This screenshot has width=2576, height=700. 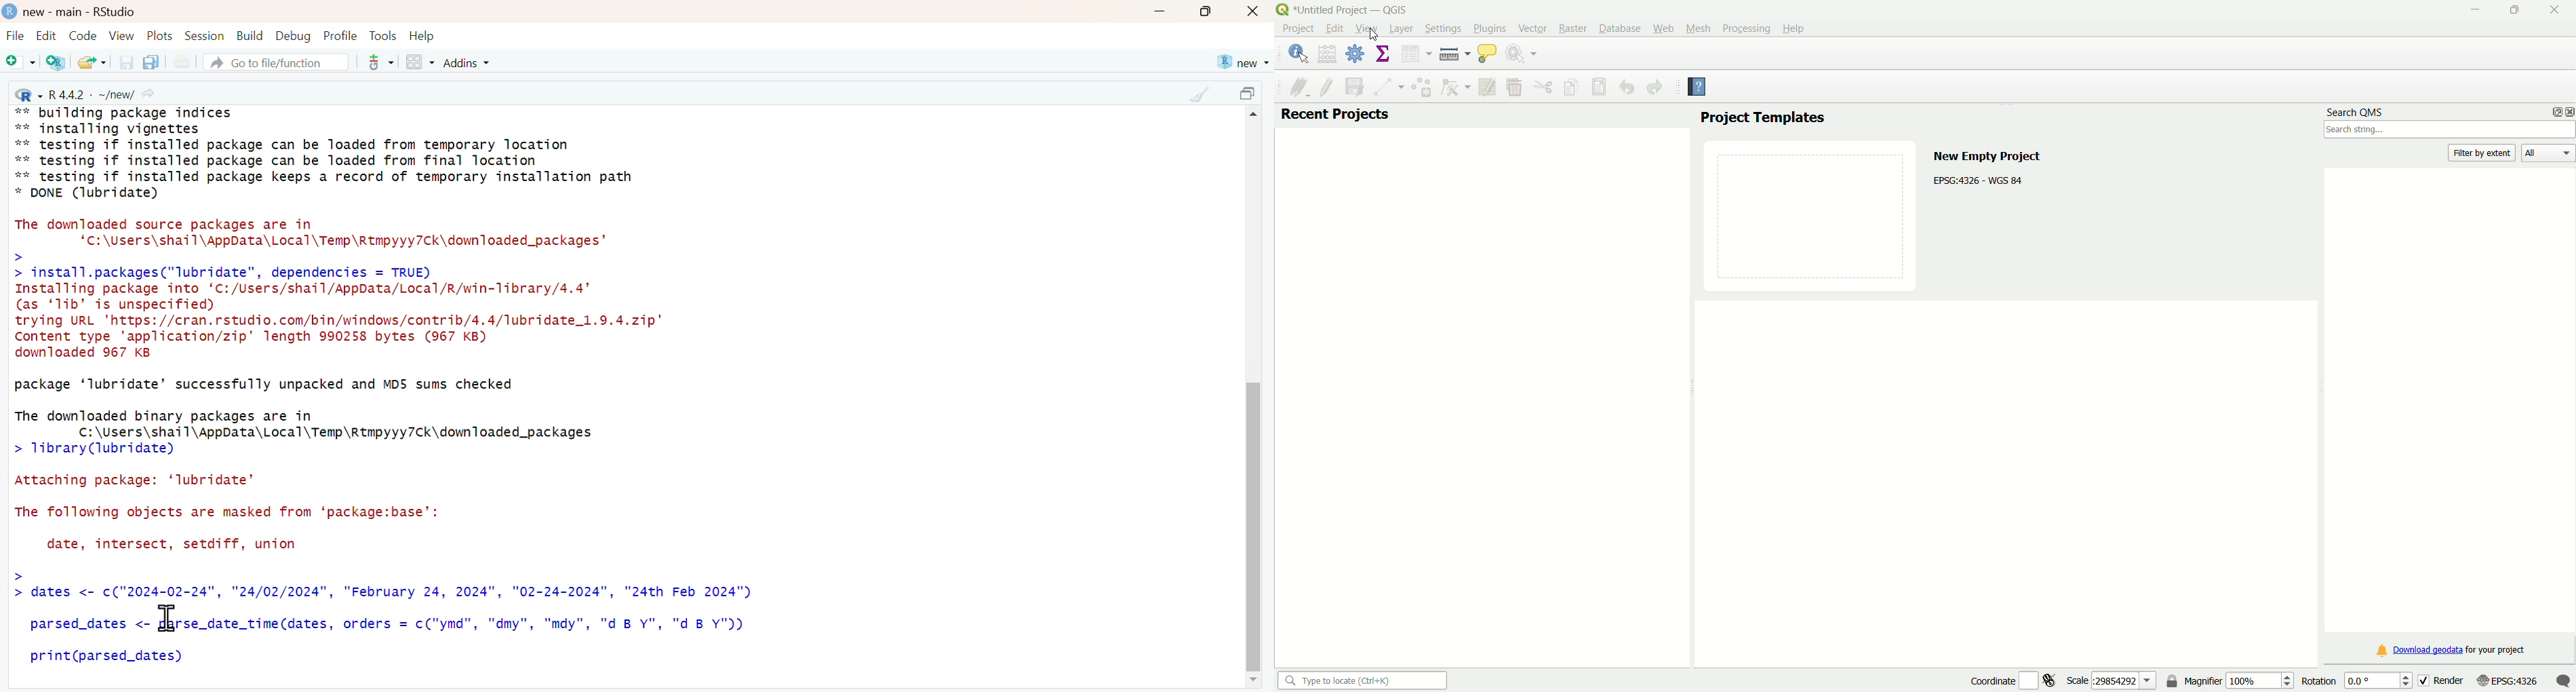 I want to click on close, so click(x=1254, y=12).